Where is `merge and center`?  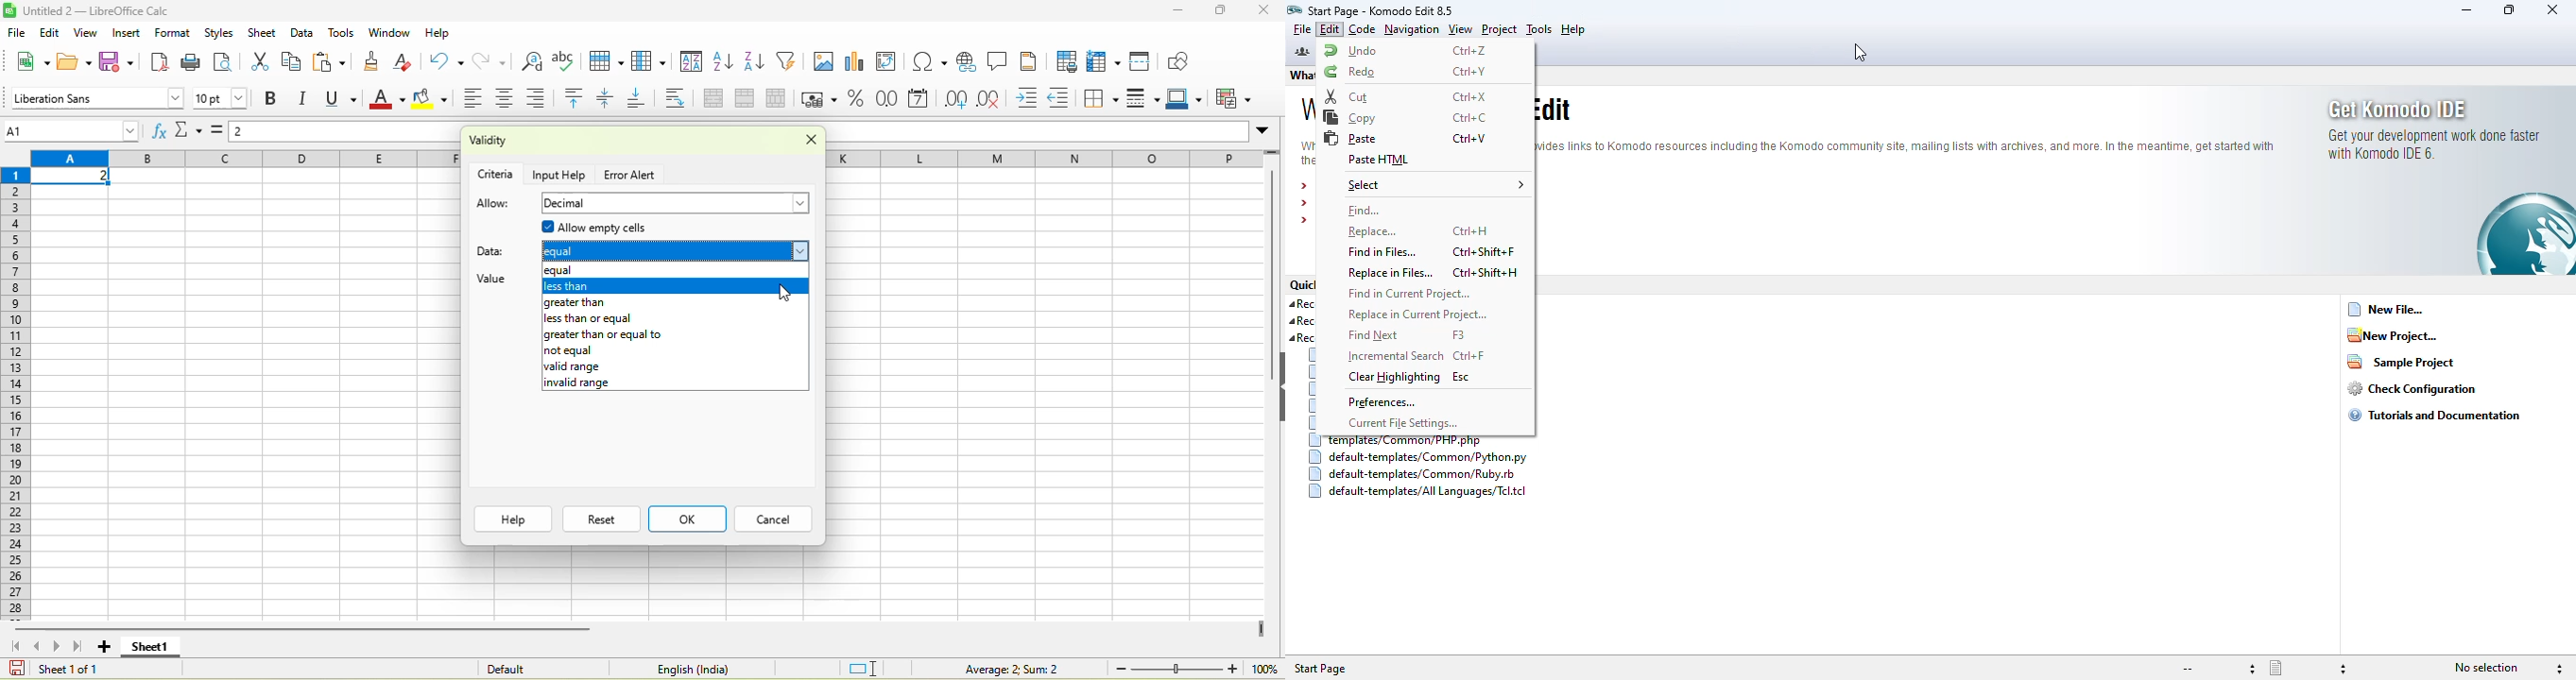
merge and center is located at coordinates (713, 100).